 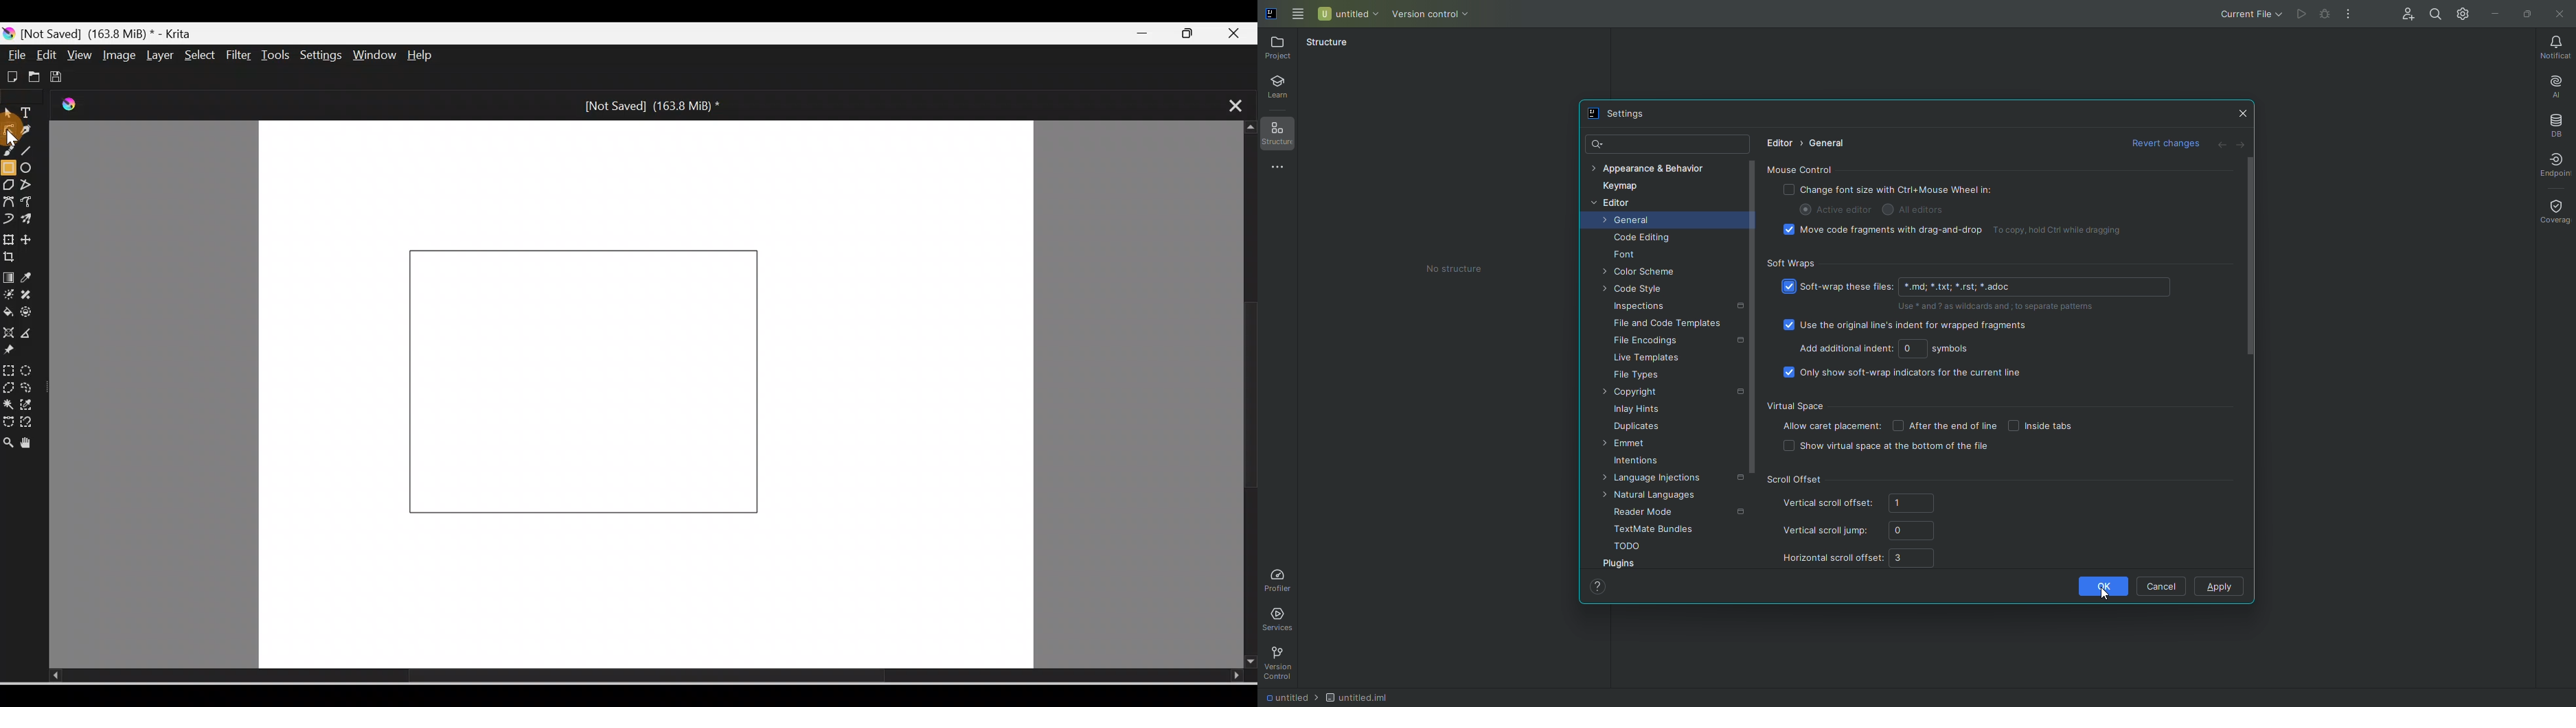 What do you see at coordinates (377, 56) in the screenshot?
I see `Window` at bounding box center [377, 56].